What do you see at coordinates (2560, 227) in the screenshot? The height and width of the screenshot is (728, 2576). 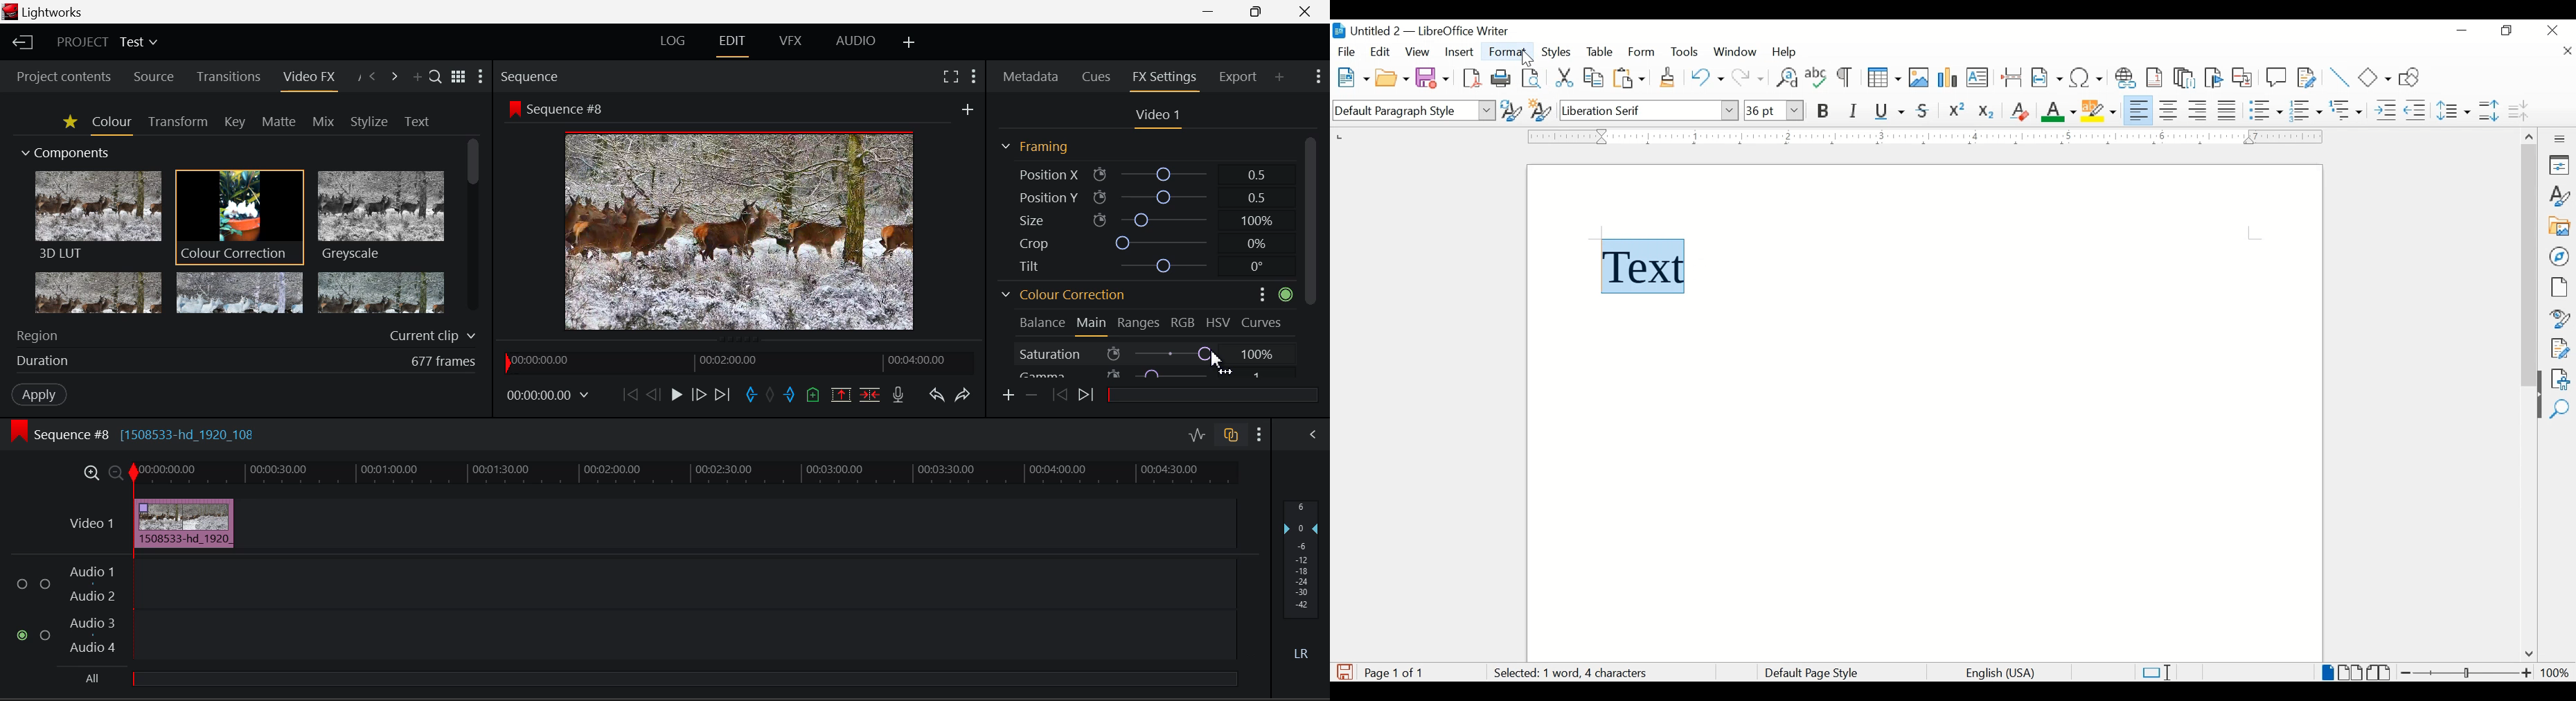 I see `gallery` at bounding box center [2560, 227].